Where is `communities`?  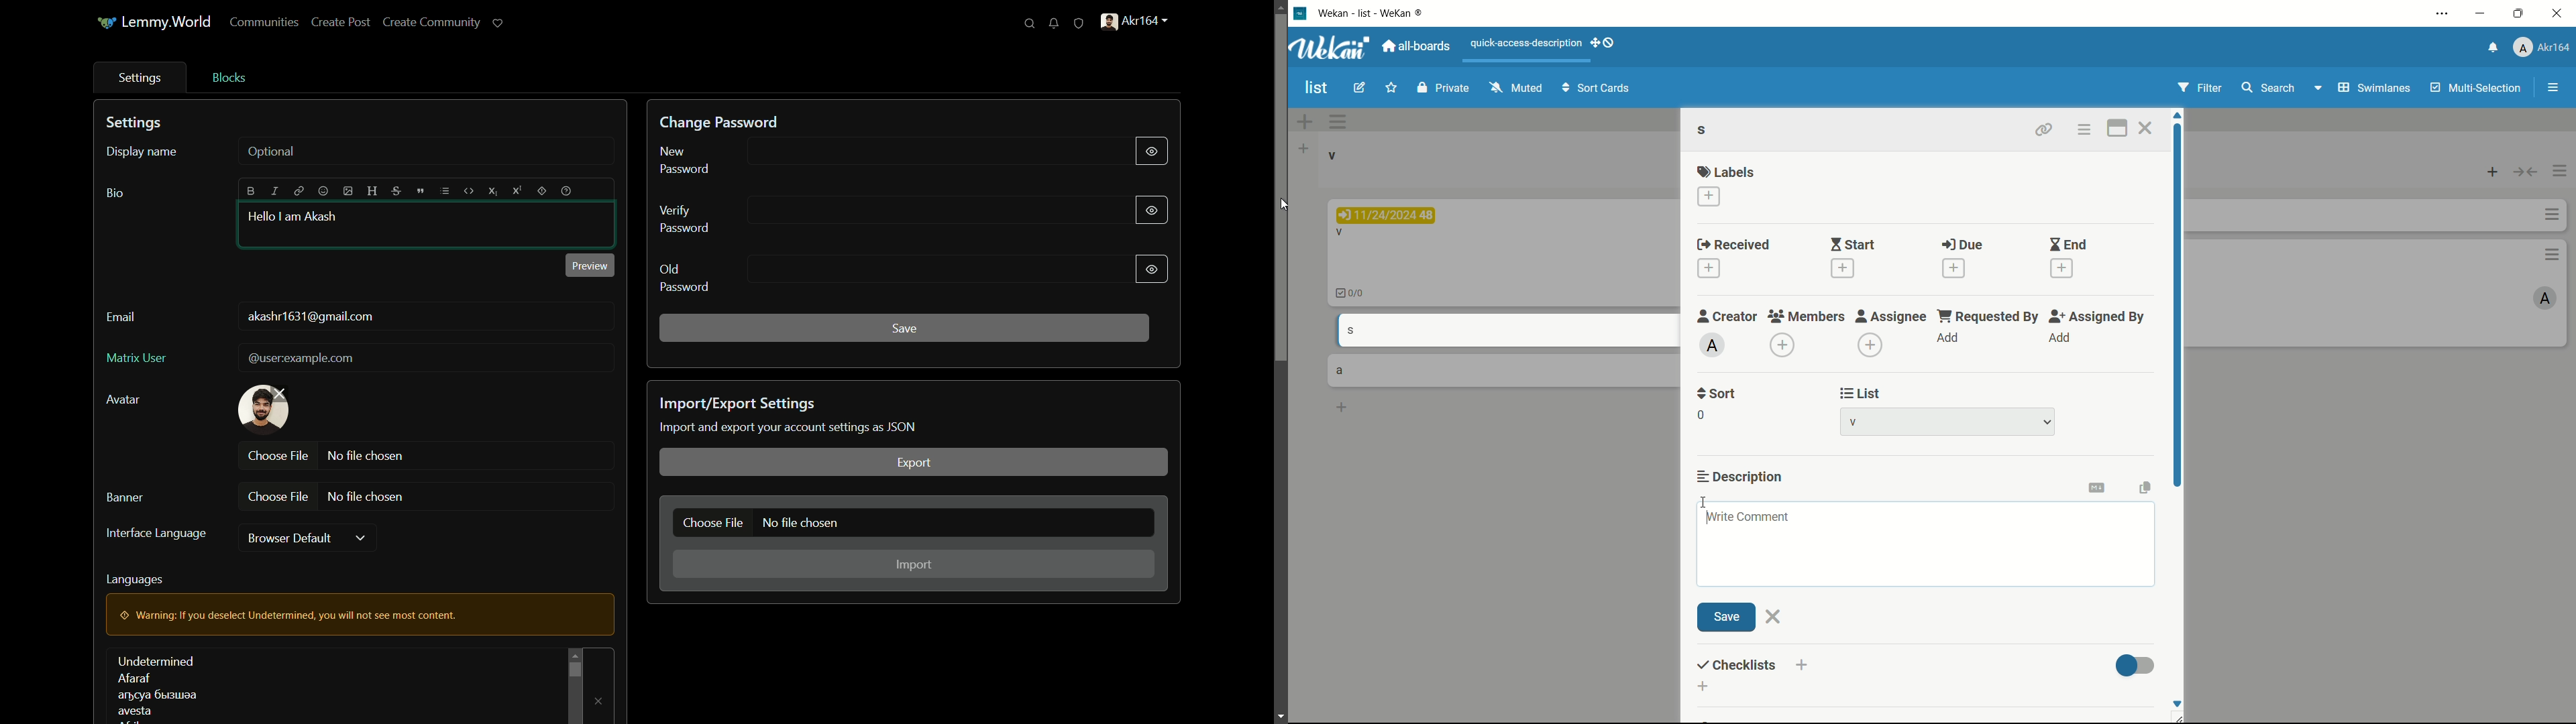
communities is located at coordinates (266, 22).